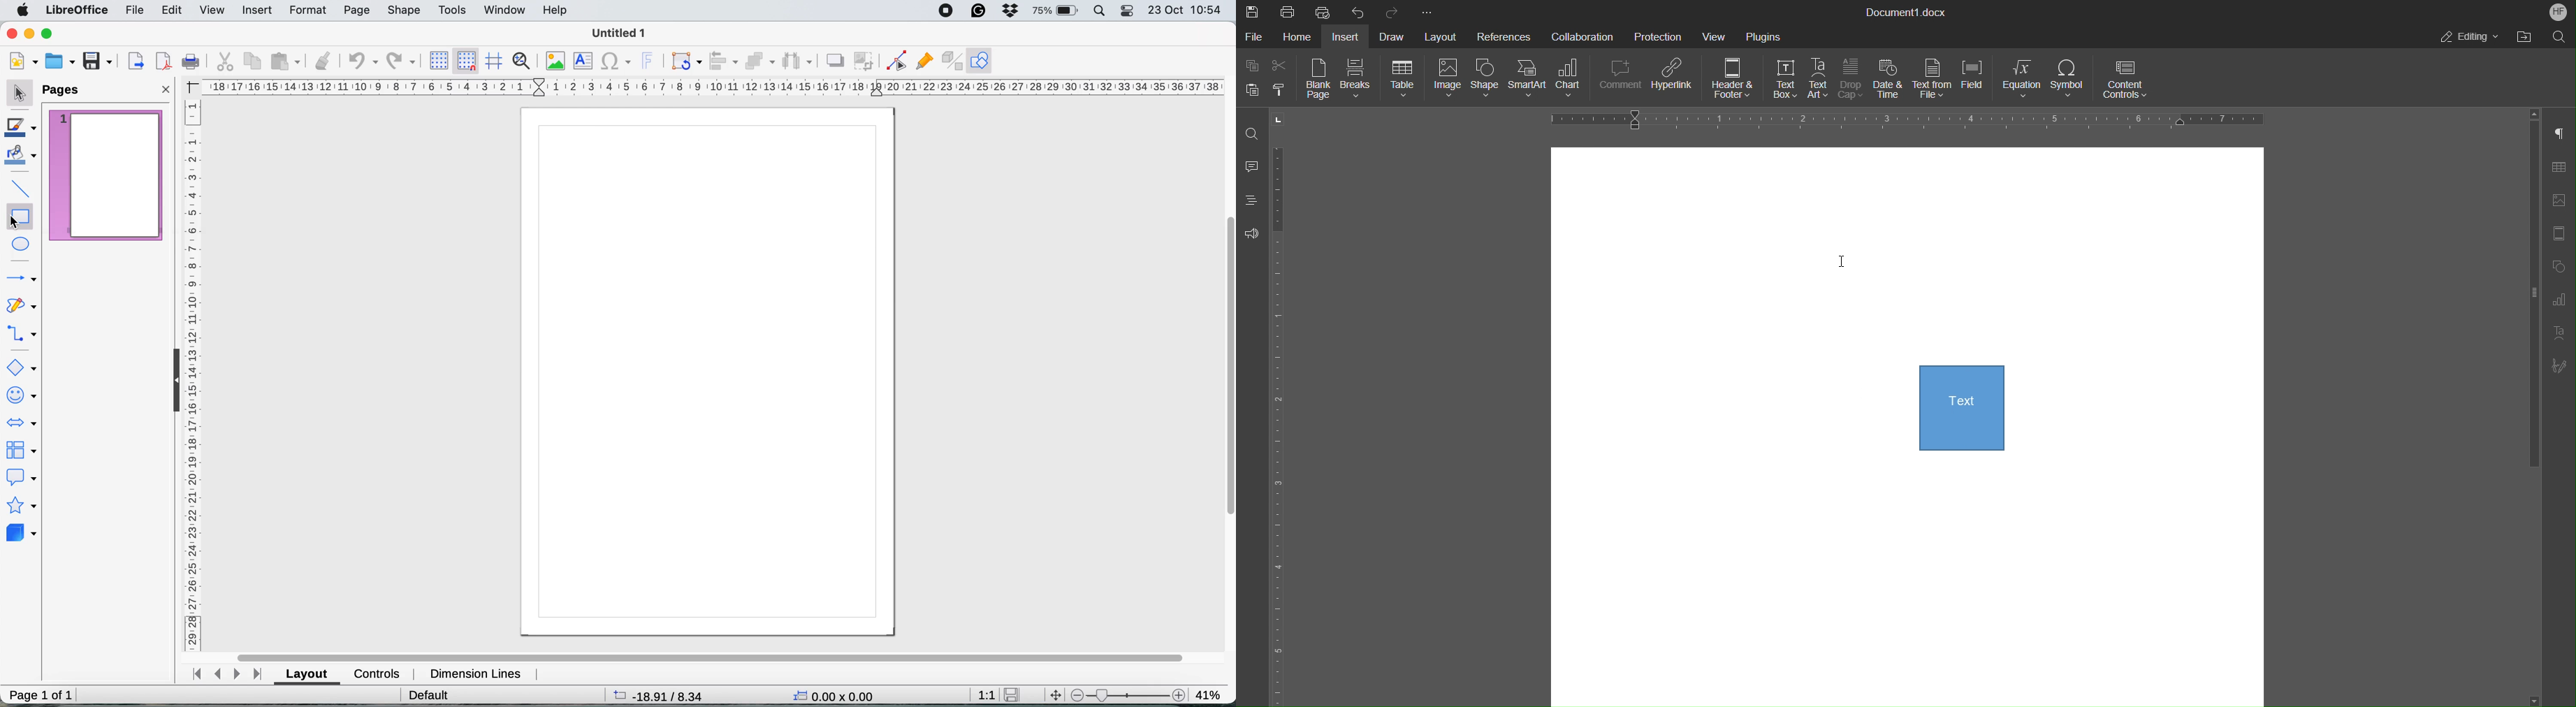 This screenshot has height=728, width=2576. What do you see at coordinates (307, 9) in the screenshot?
I see `format` at bounding box center [307, 9].